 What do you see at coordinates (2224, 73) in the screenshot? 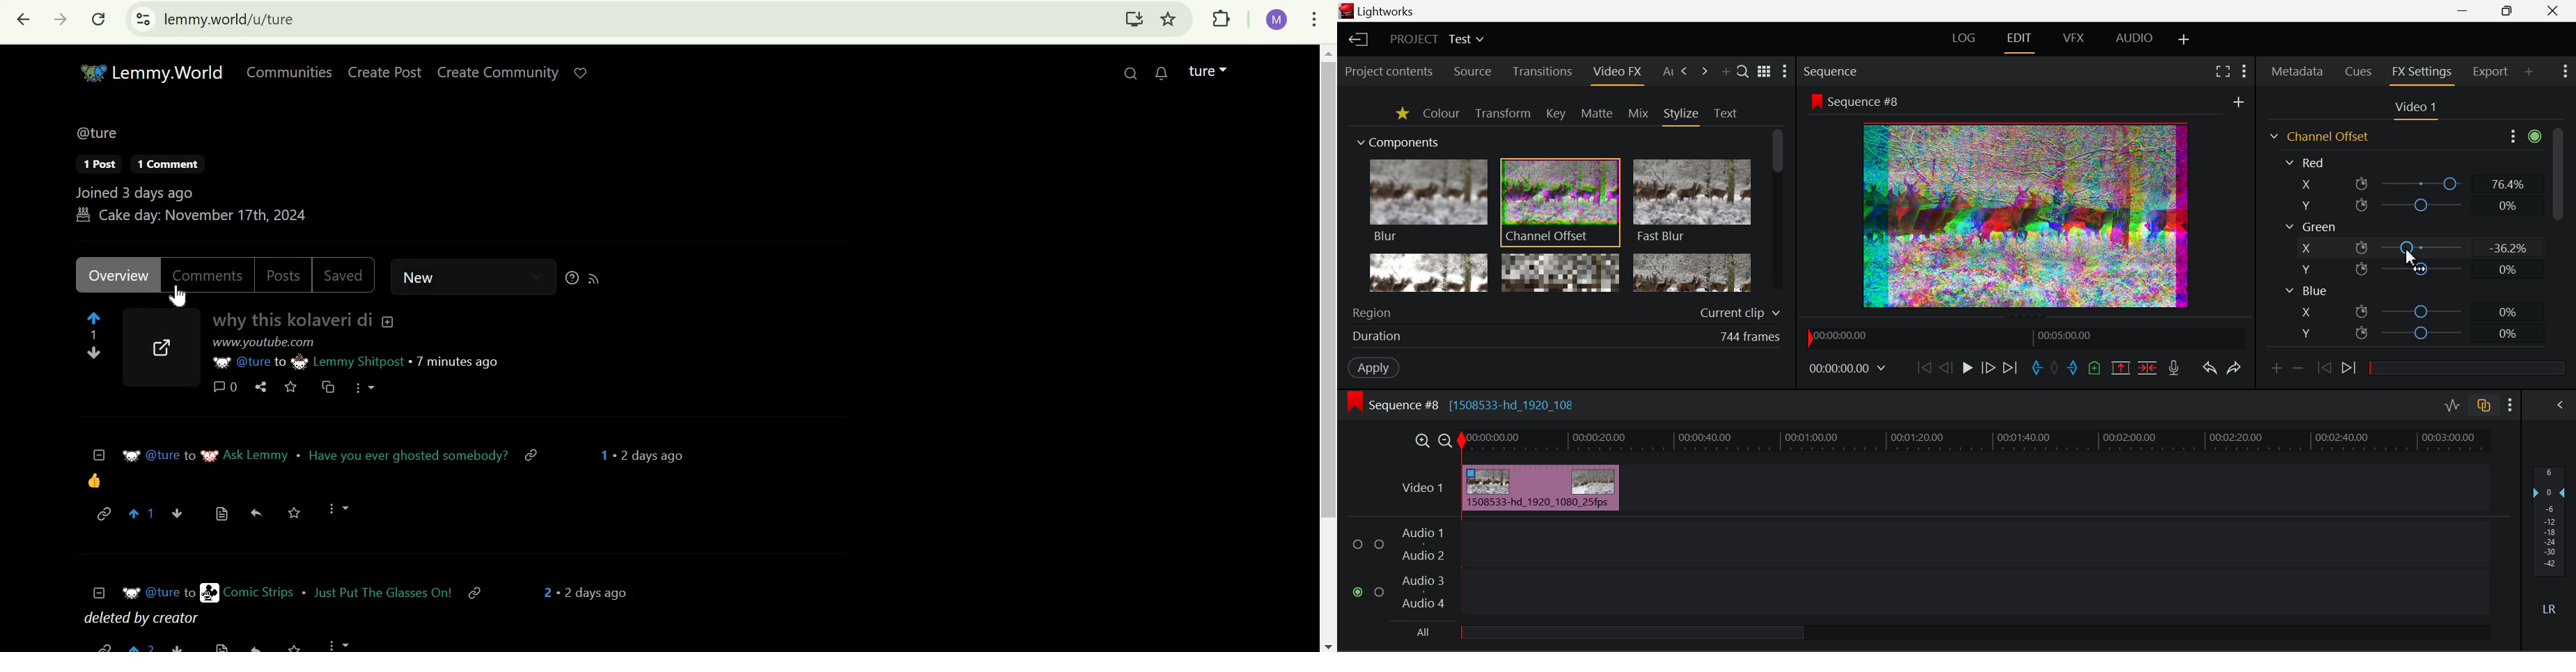
I see `Full Screen` at bounding box center [2224, 73].